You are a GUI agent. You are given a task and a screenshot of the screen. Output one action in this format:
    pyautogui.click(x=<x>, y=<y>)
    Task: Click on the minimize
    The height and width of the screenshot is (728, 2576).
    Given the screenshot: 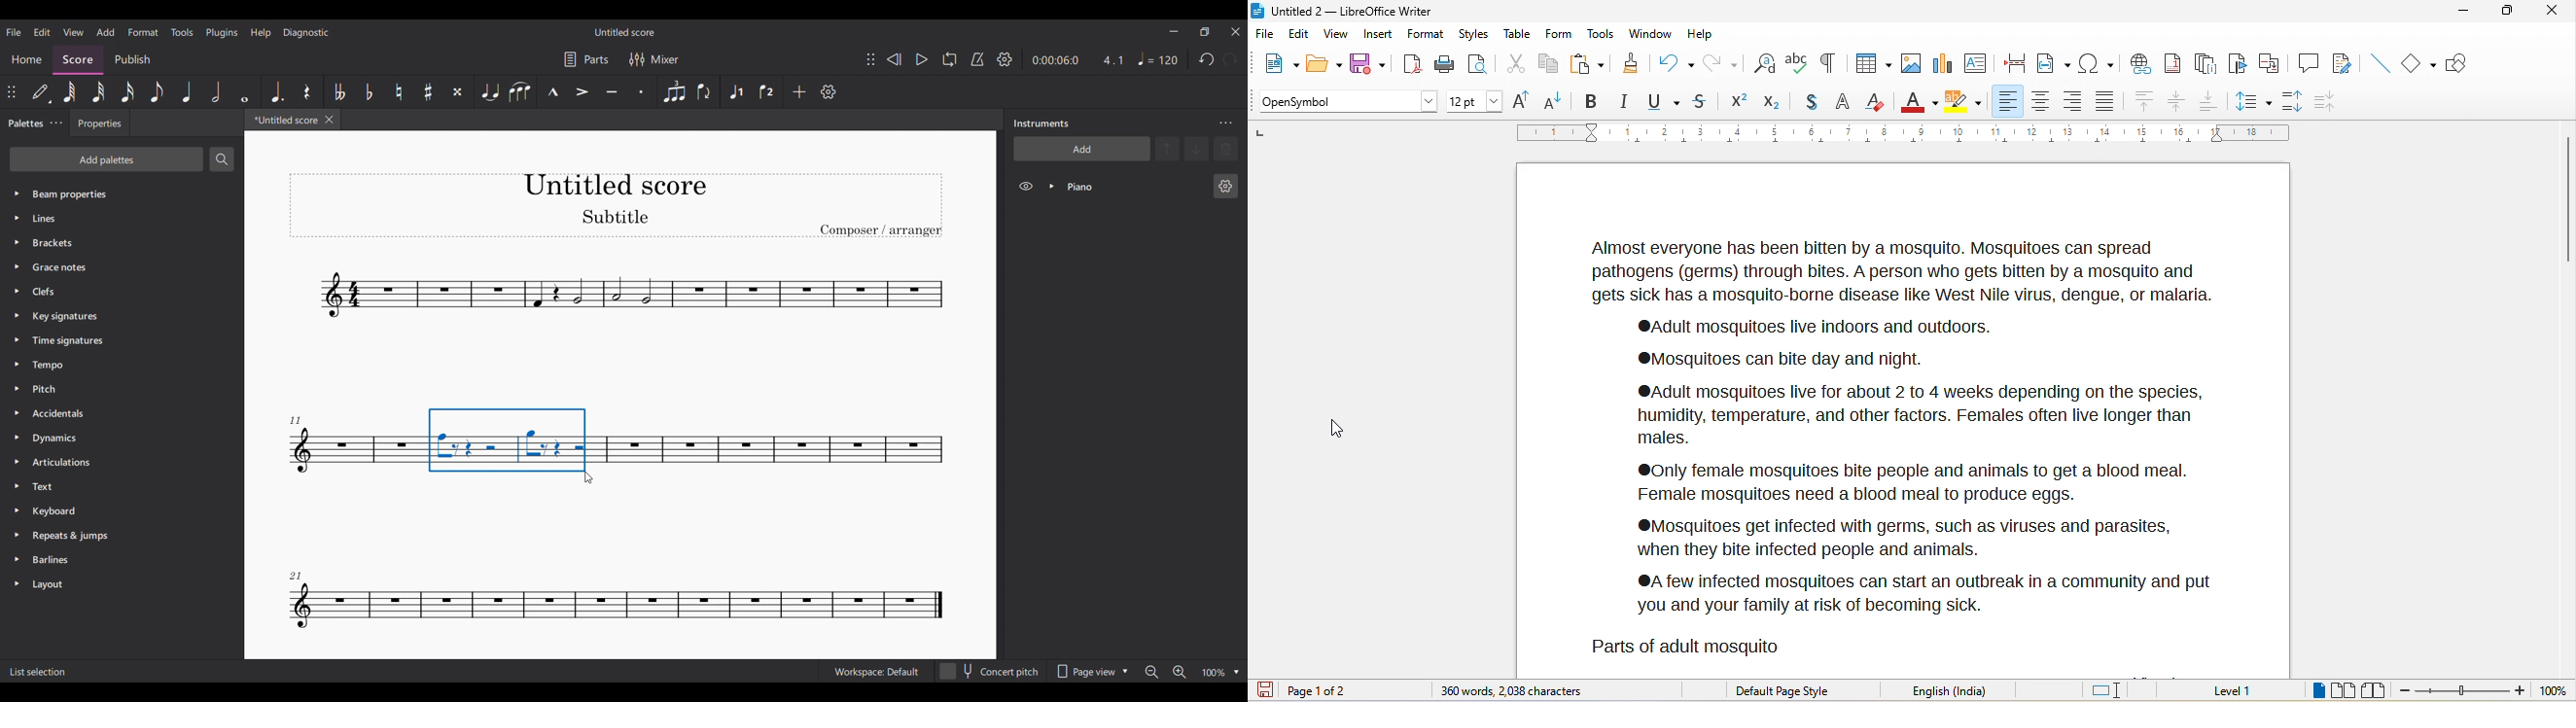 What is the action you would take?
    pyautogui.click(x=2459, y=13)
    